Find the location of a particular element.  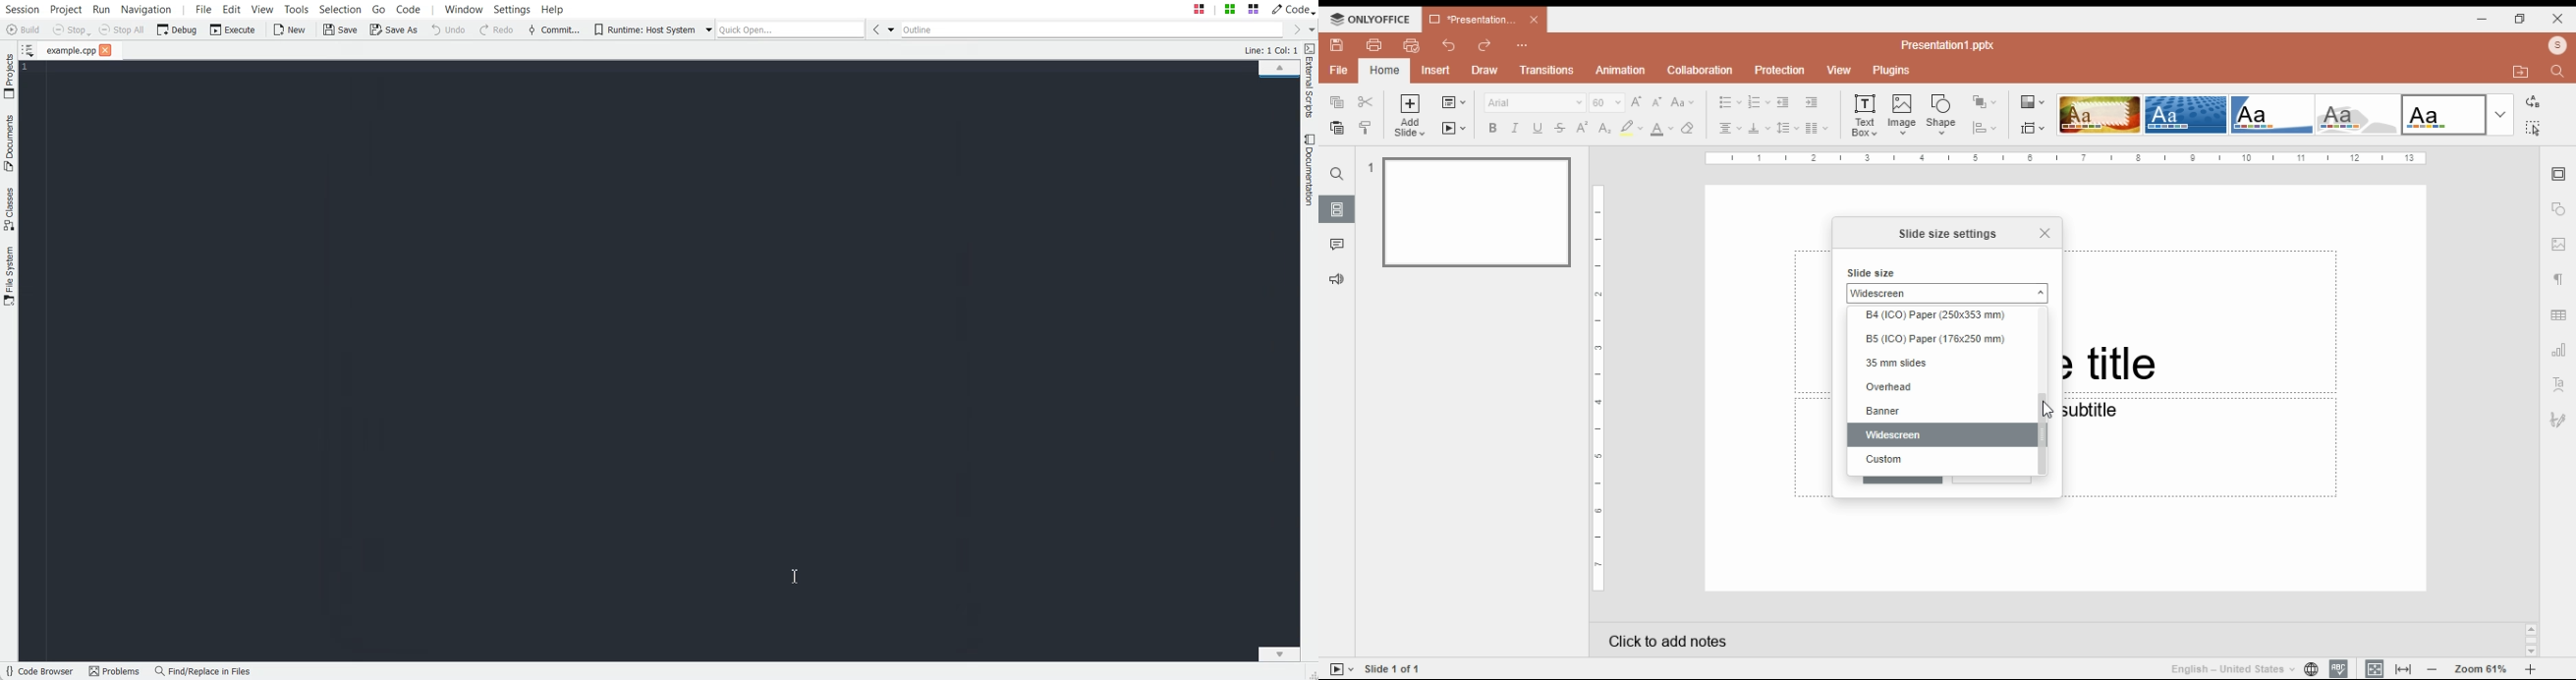

spell check is located at coordinates (2338, 668).